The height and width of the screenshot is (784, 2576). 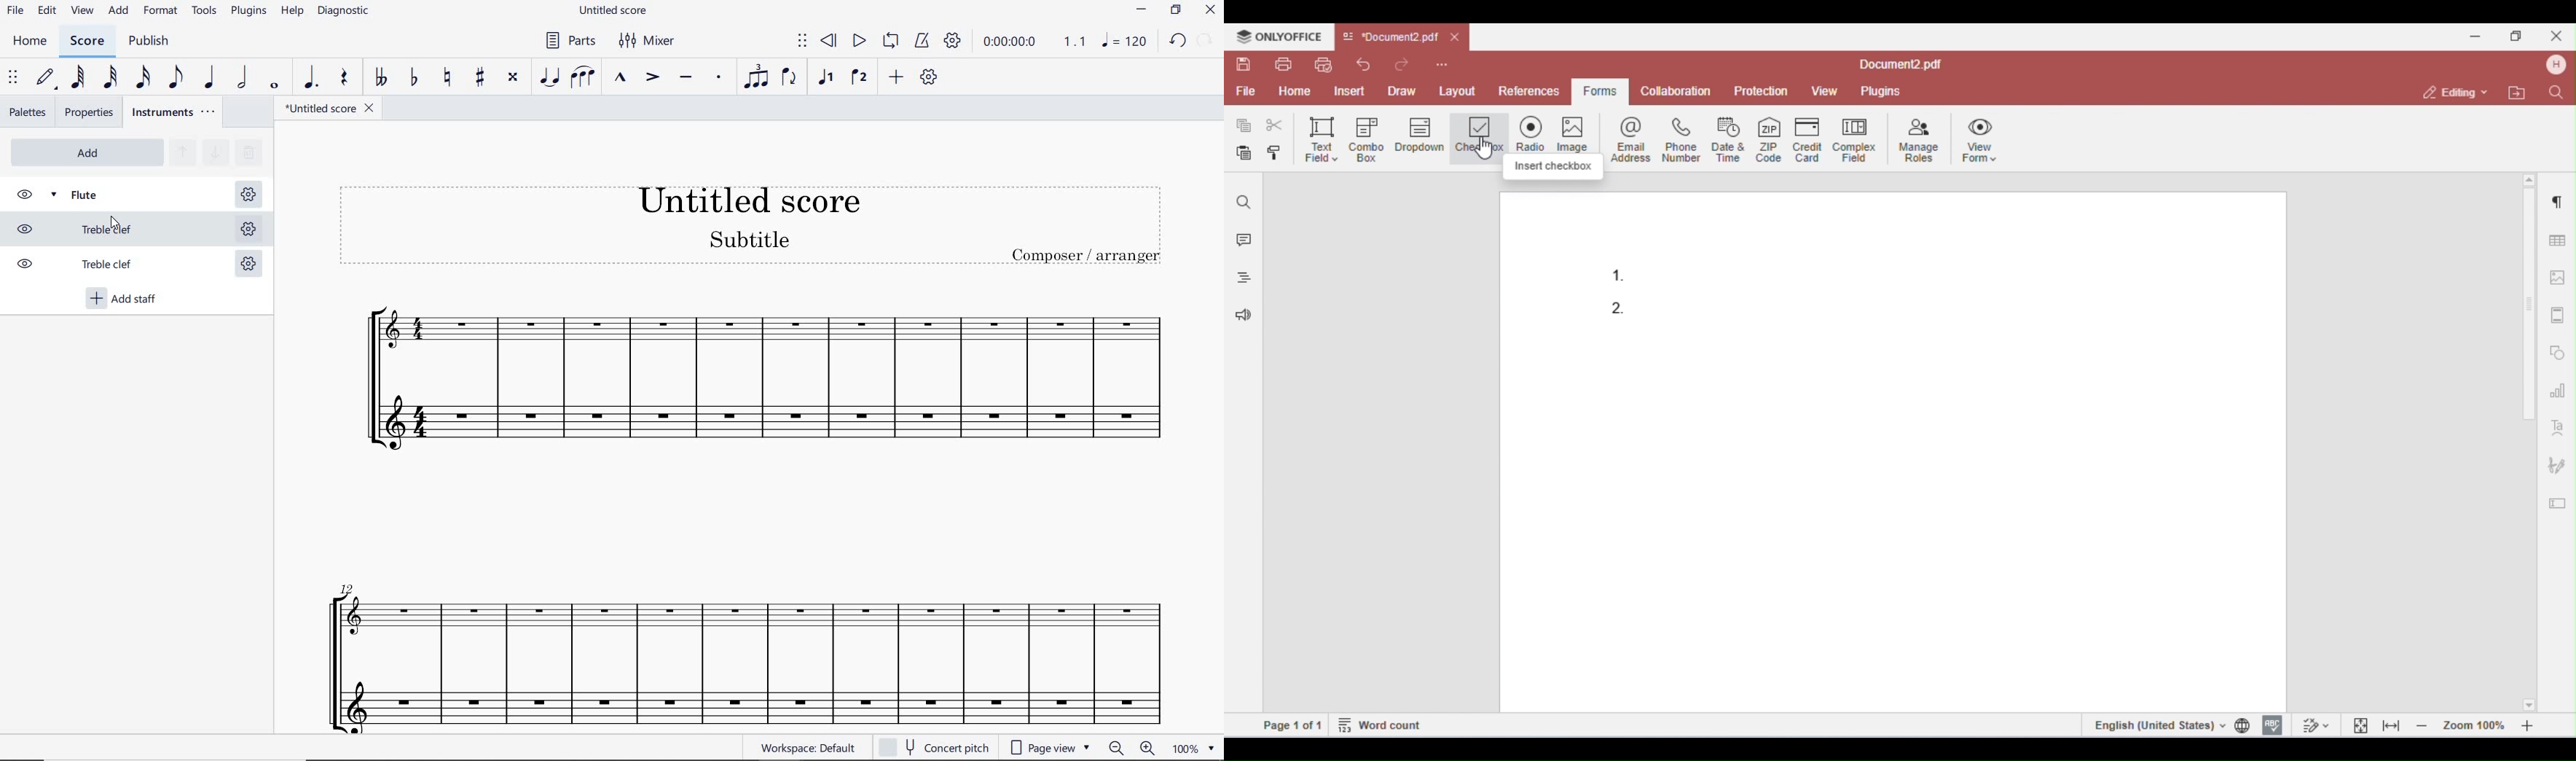 What do you see at coordinates (34, 43) in the screenshot?
I see `home` at bounding box center [34, 43].